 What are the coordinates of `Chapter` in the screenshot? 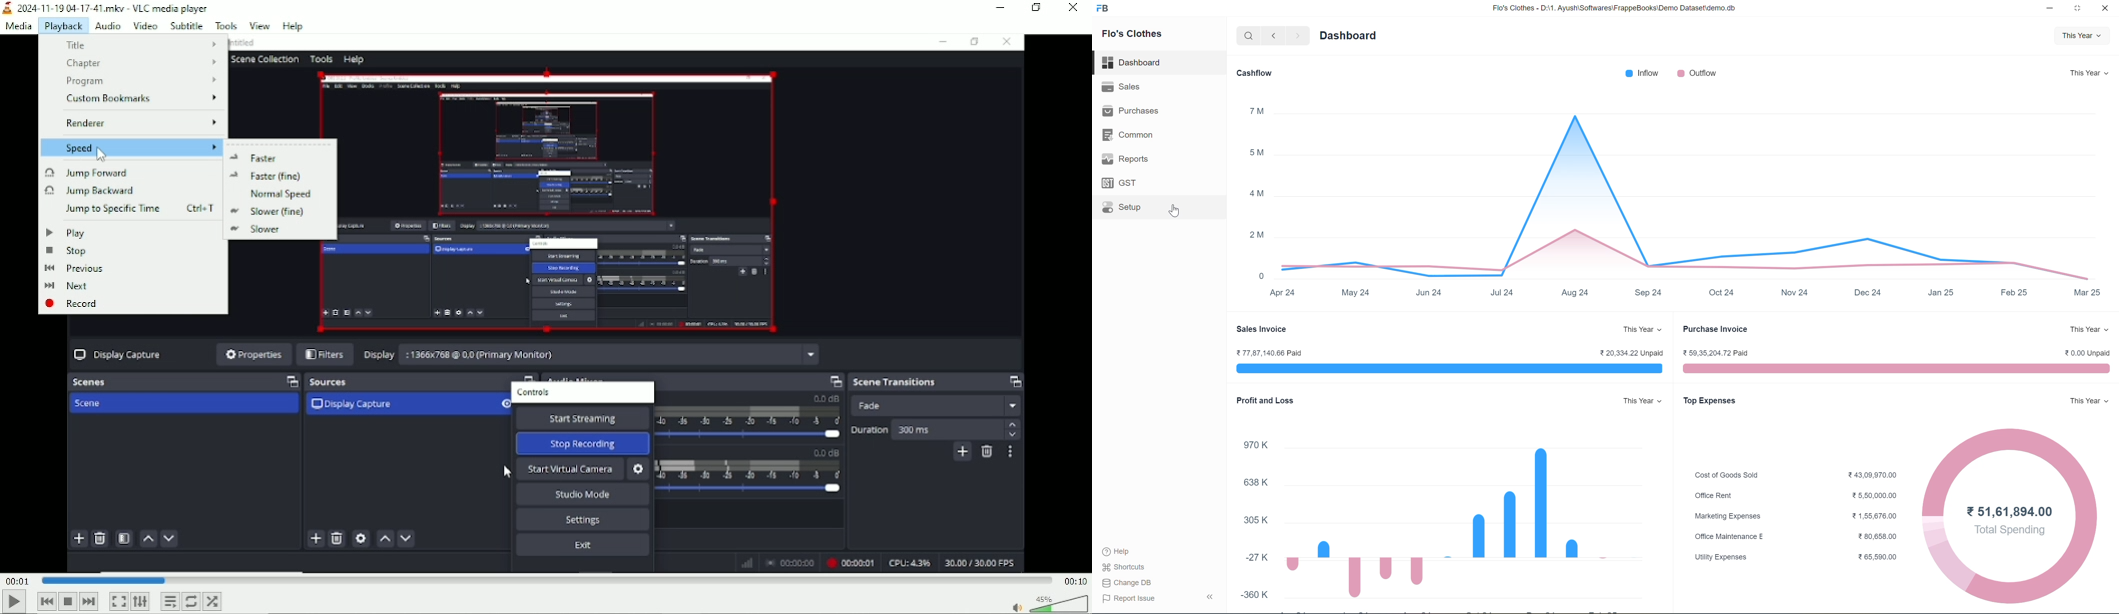 It's located at (134, 64).